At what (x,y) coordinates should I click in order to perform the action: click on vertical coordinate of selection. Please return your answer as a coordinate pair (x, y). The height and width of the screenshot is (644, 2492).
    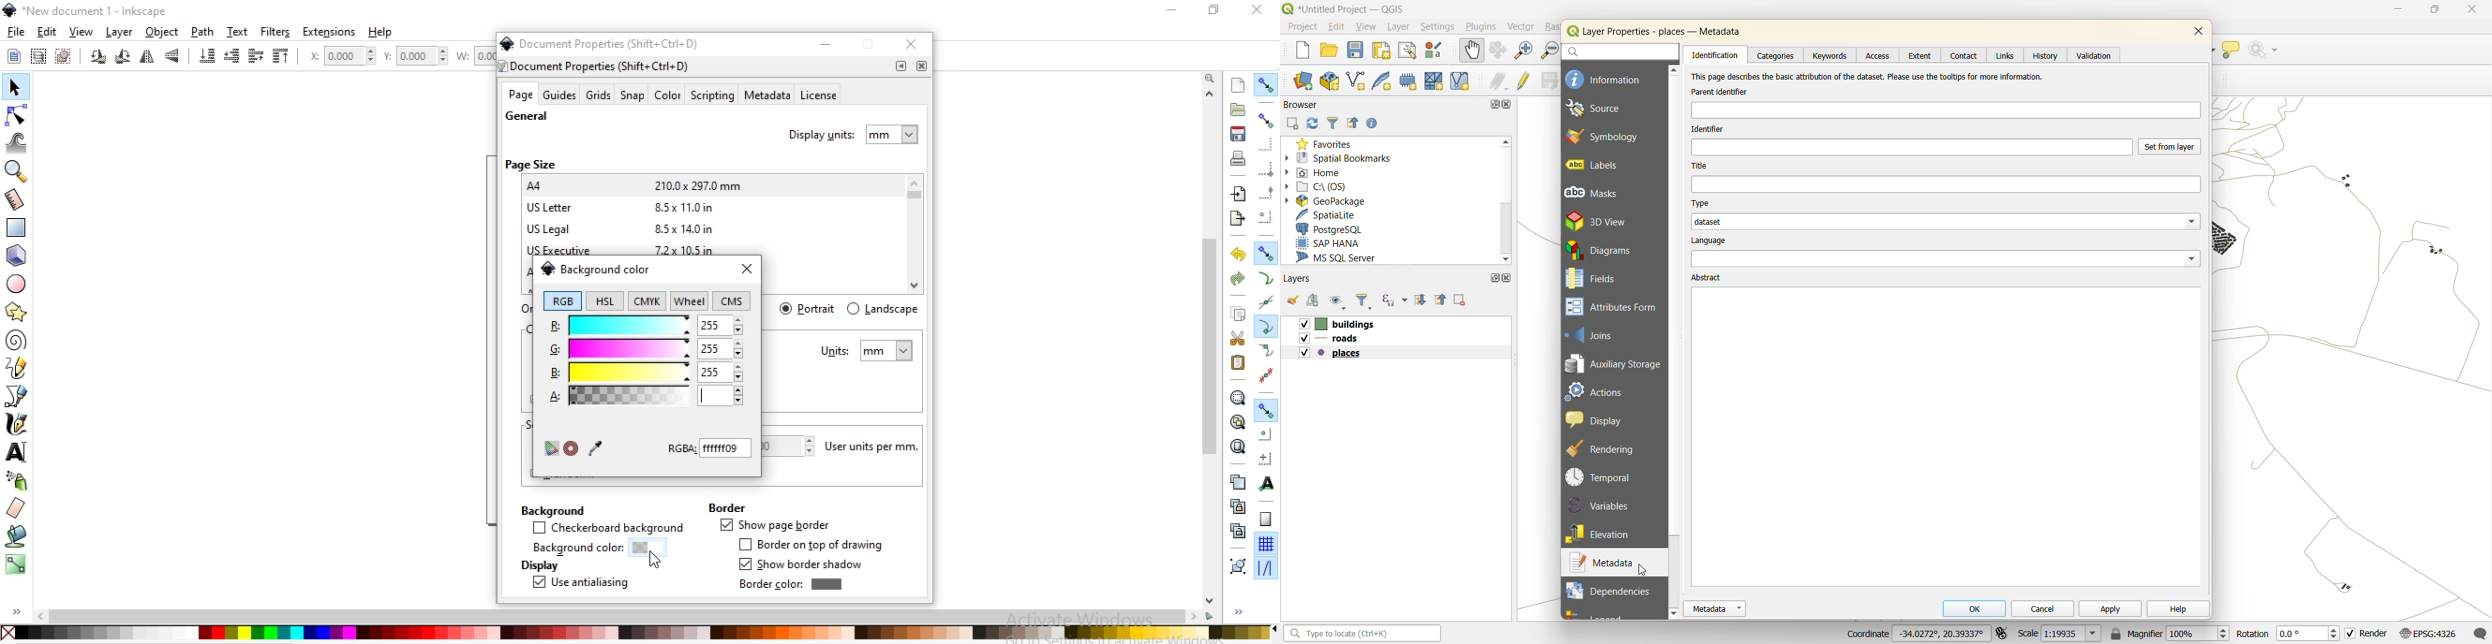
    Looking at the image, I should click on (418, 56).